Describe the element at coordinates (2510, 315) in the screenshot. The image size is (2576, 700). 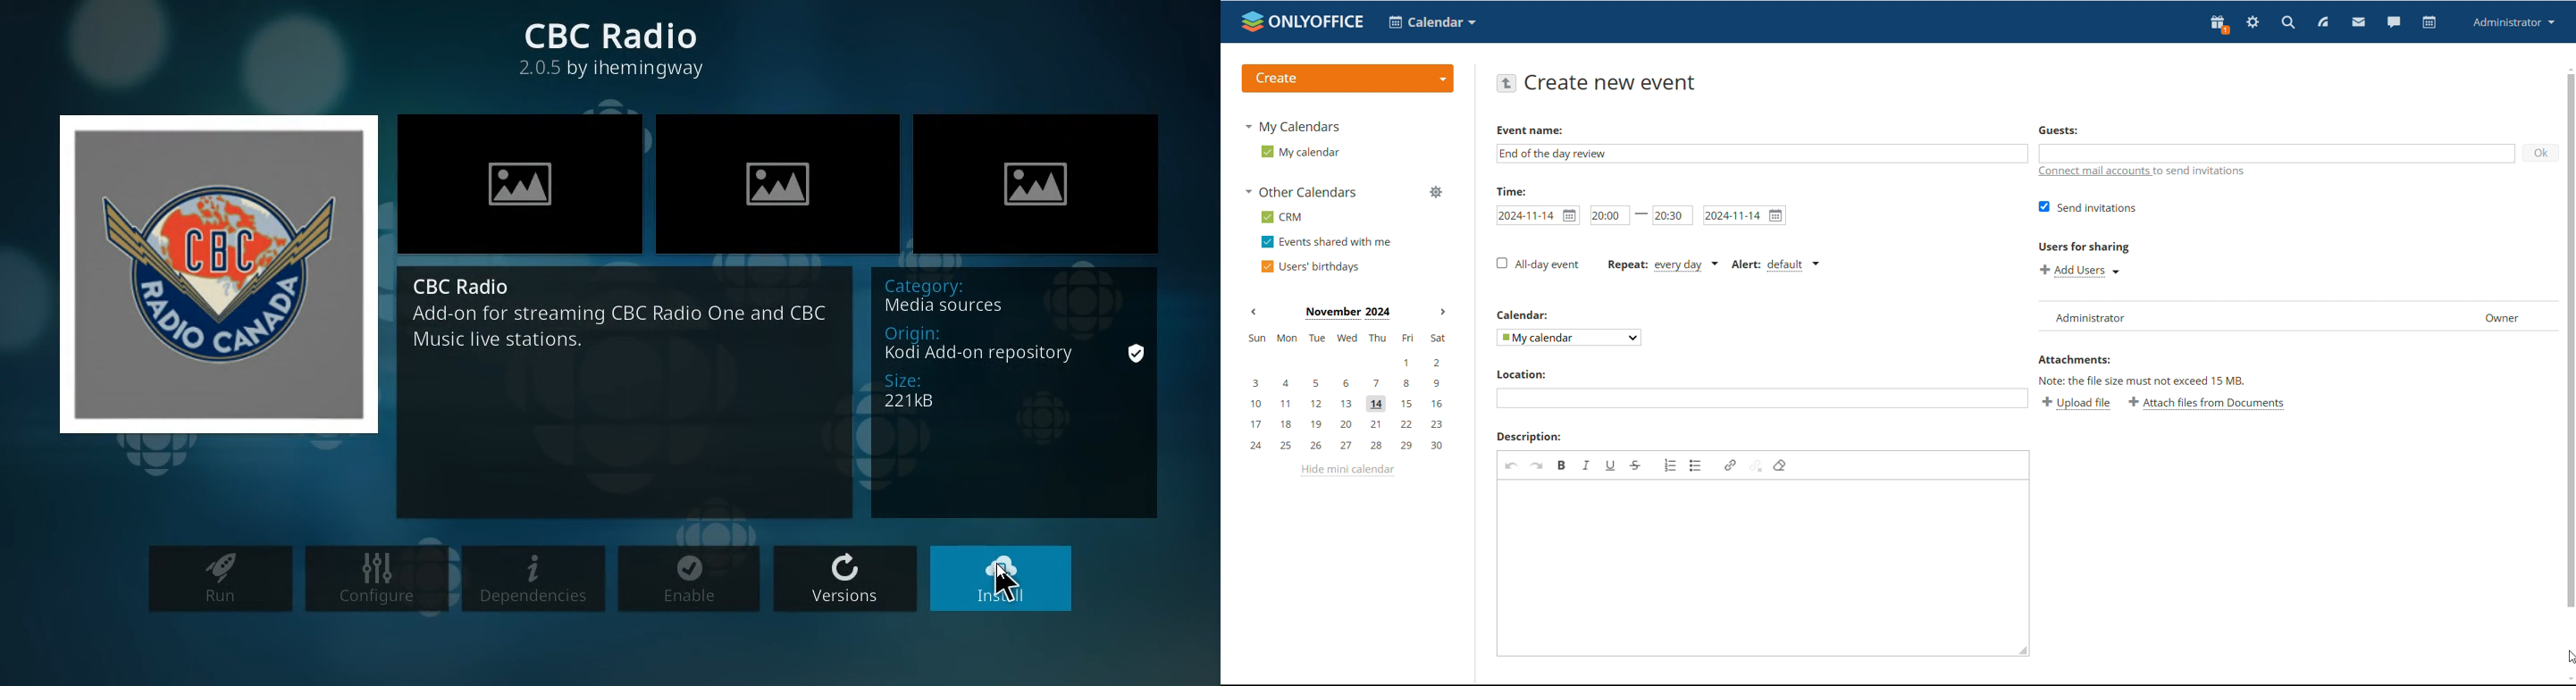
I see `Owner` at that location.